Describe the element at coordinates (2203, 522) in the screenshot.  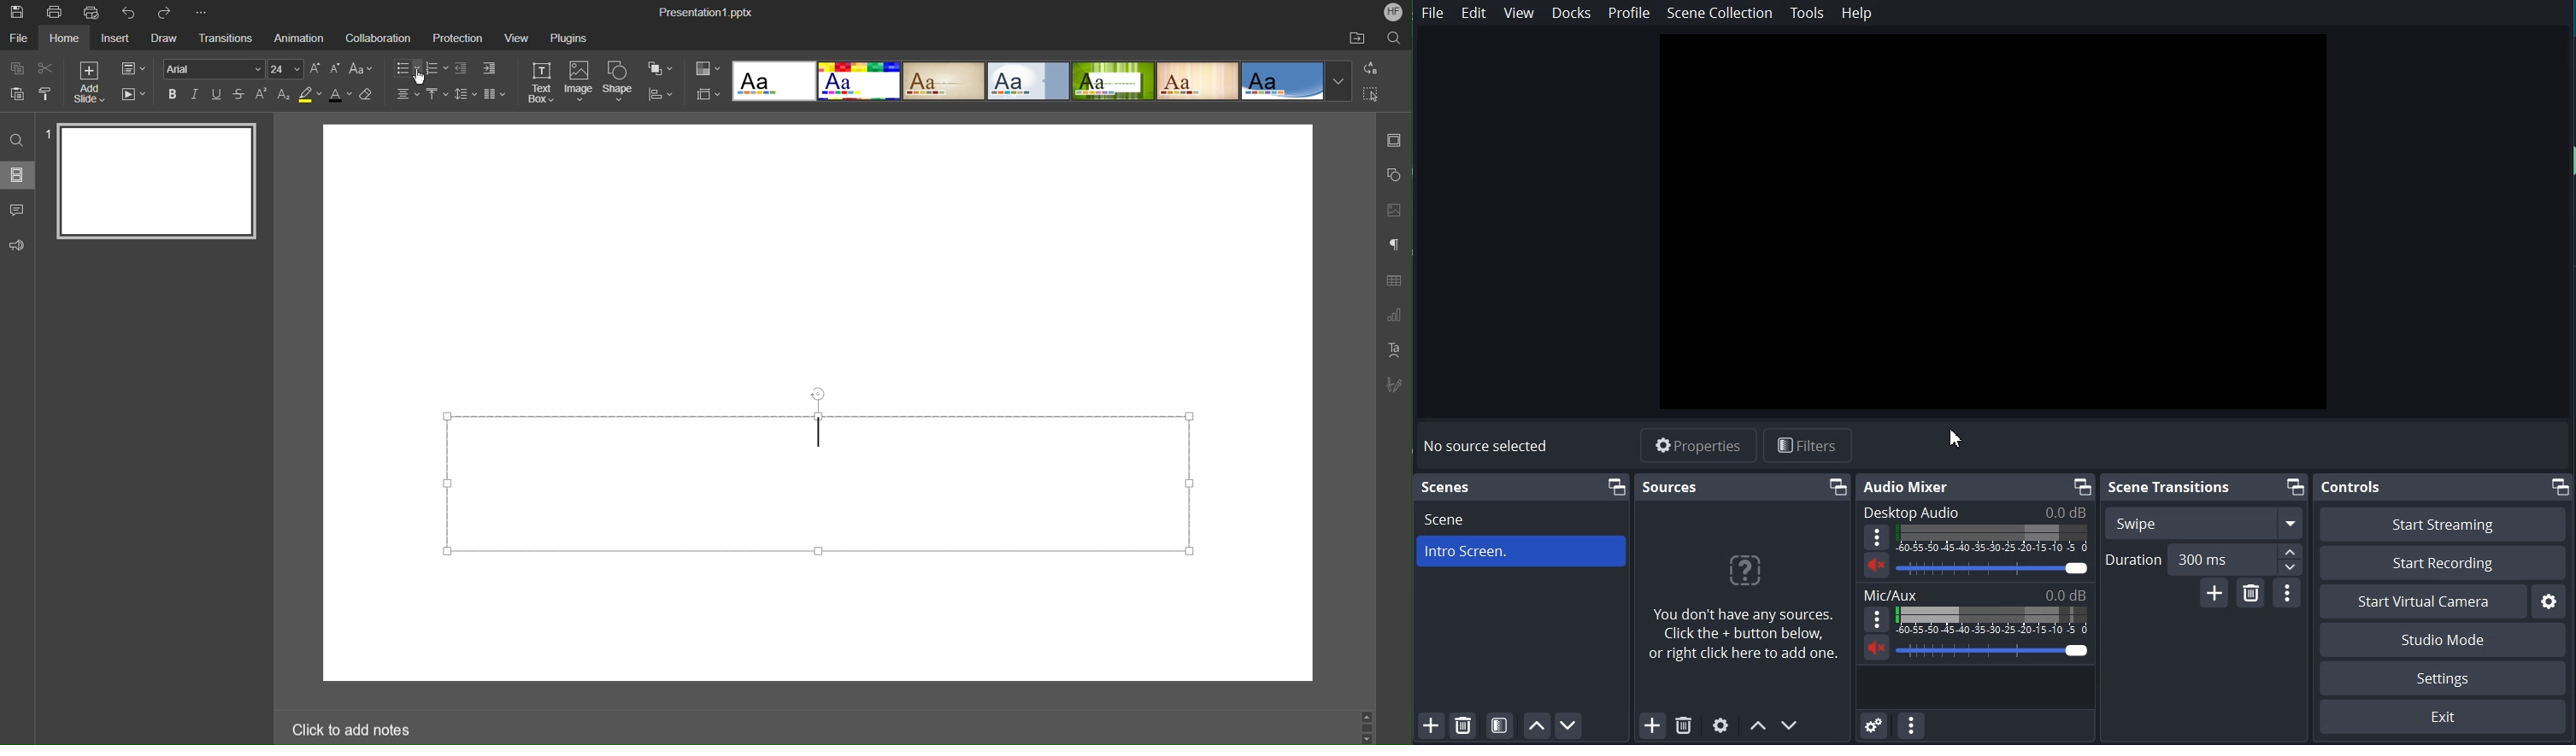
I see `Swipe` at that location.